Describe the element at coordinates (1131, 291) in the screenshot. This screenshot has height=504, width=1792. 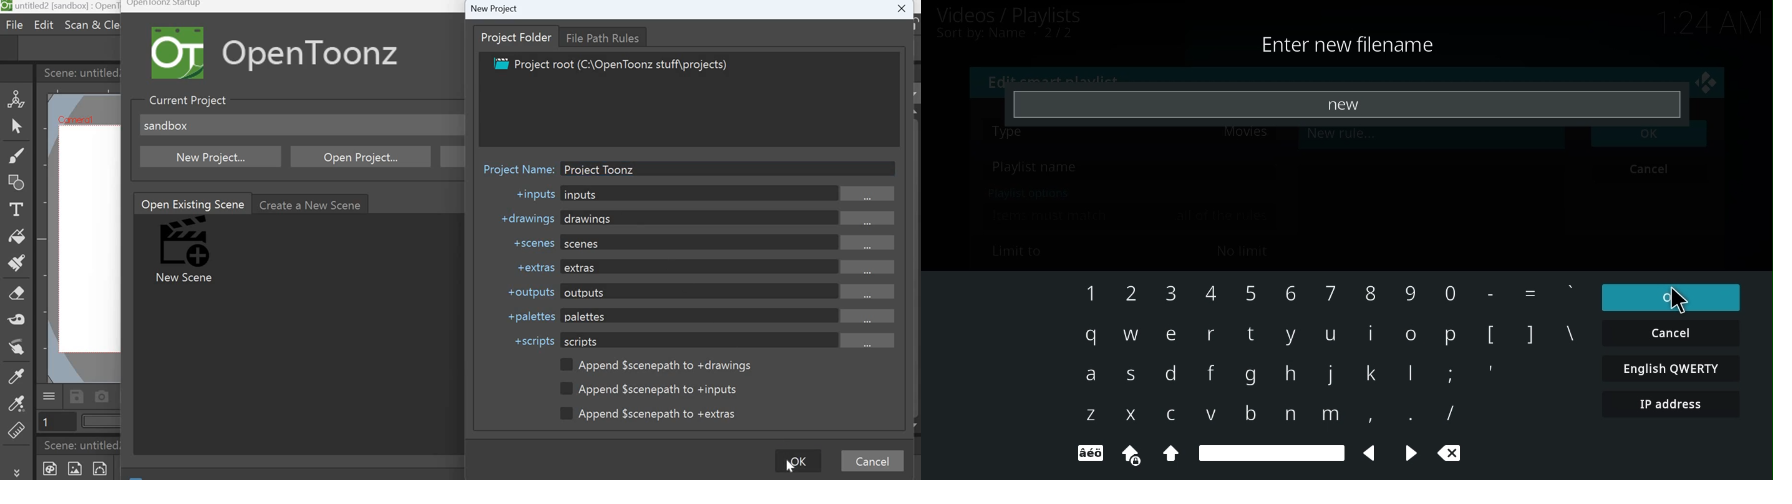
I see `2` at that location.